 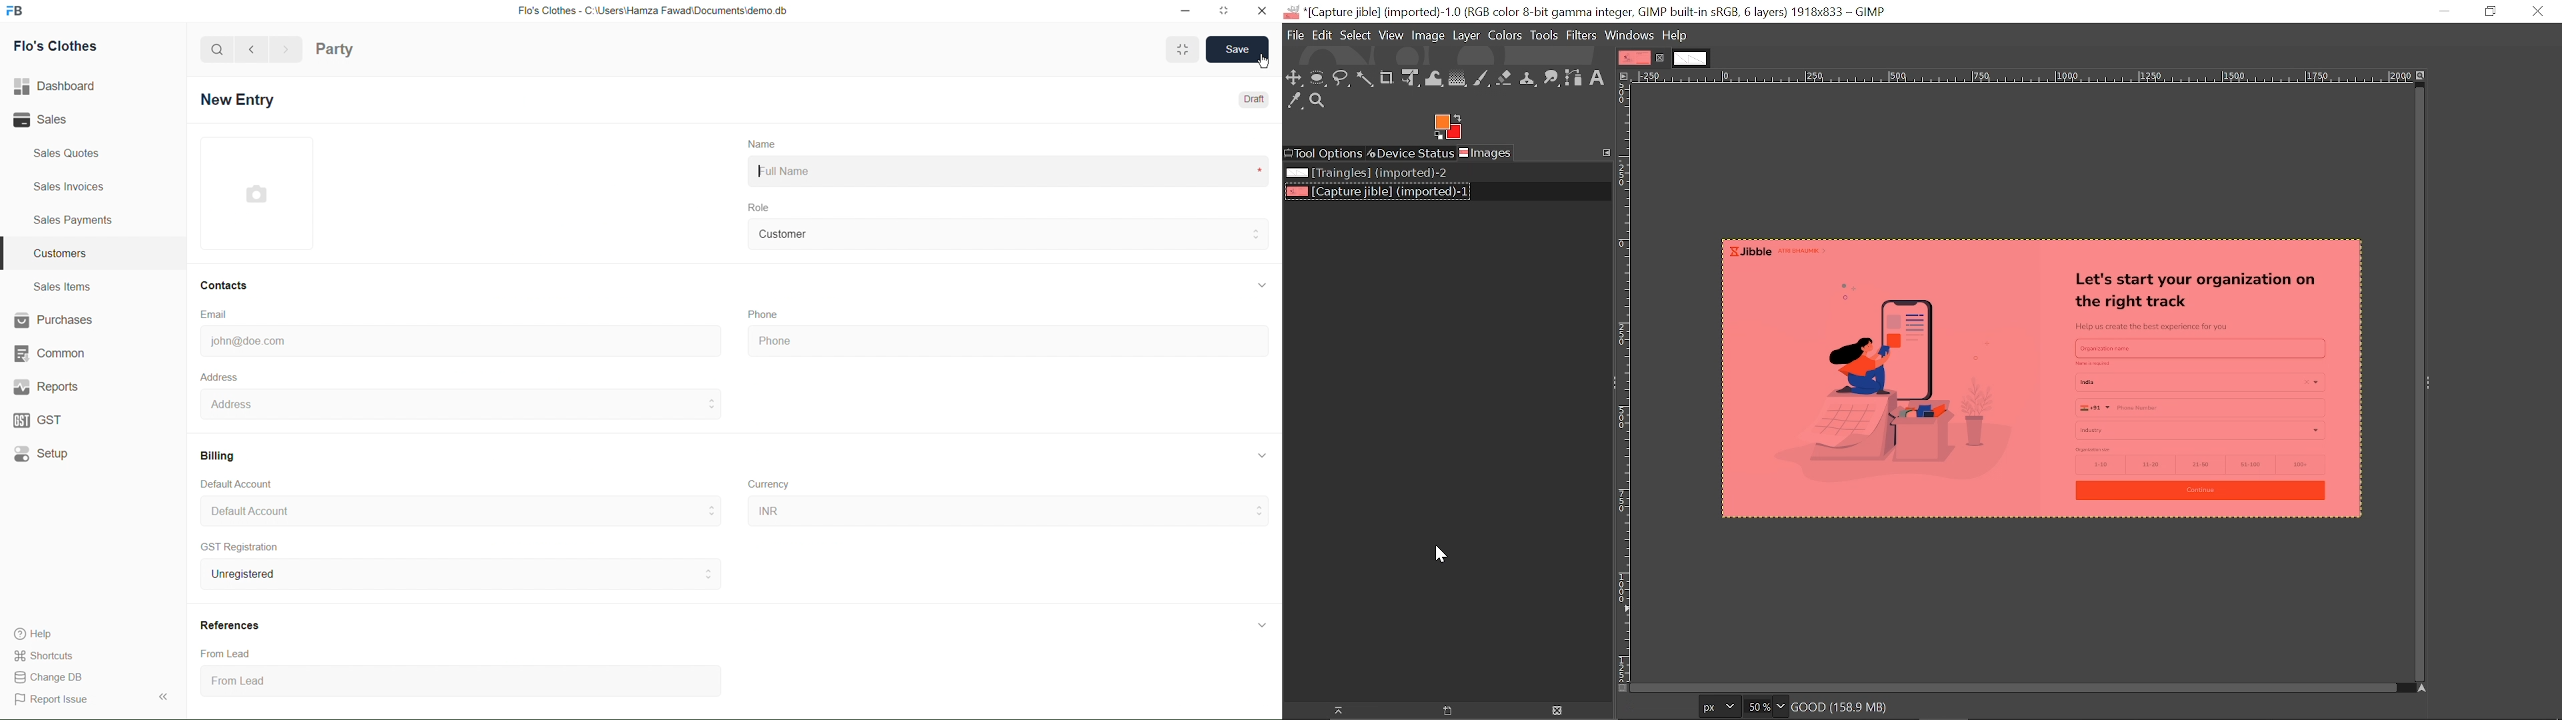 I want to click on Setup, so click(x=41, y=455).